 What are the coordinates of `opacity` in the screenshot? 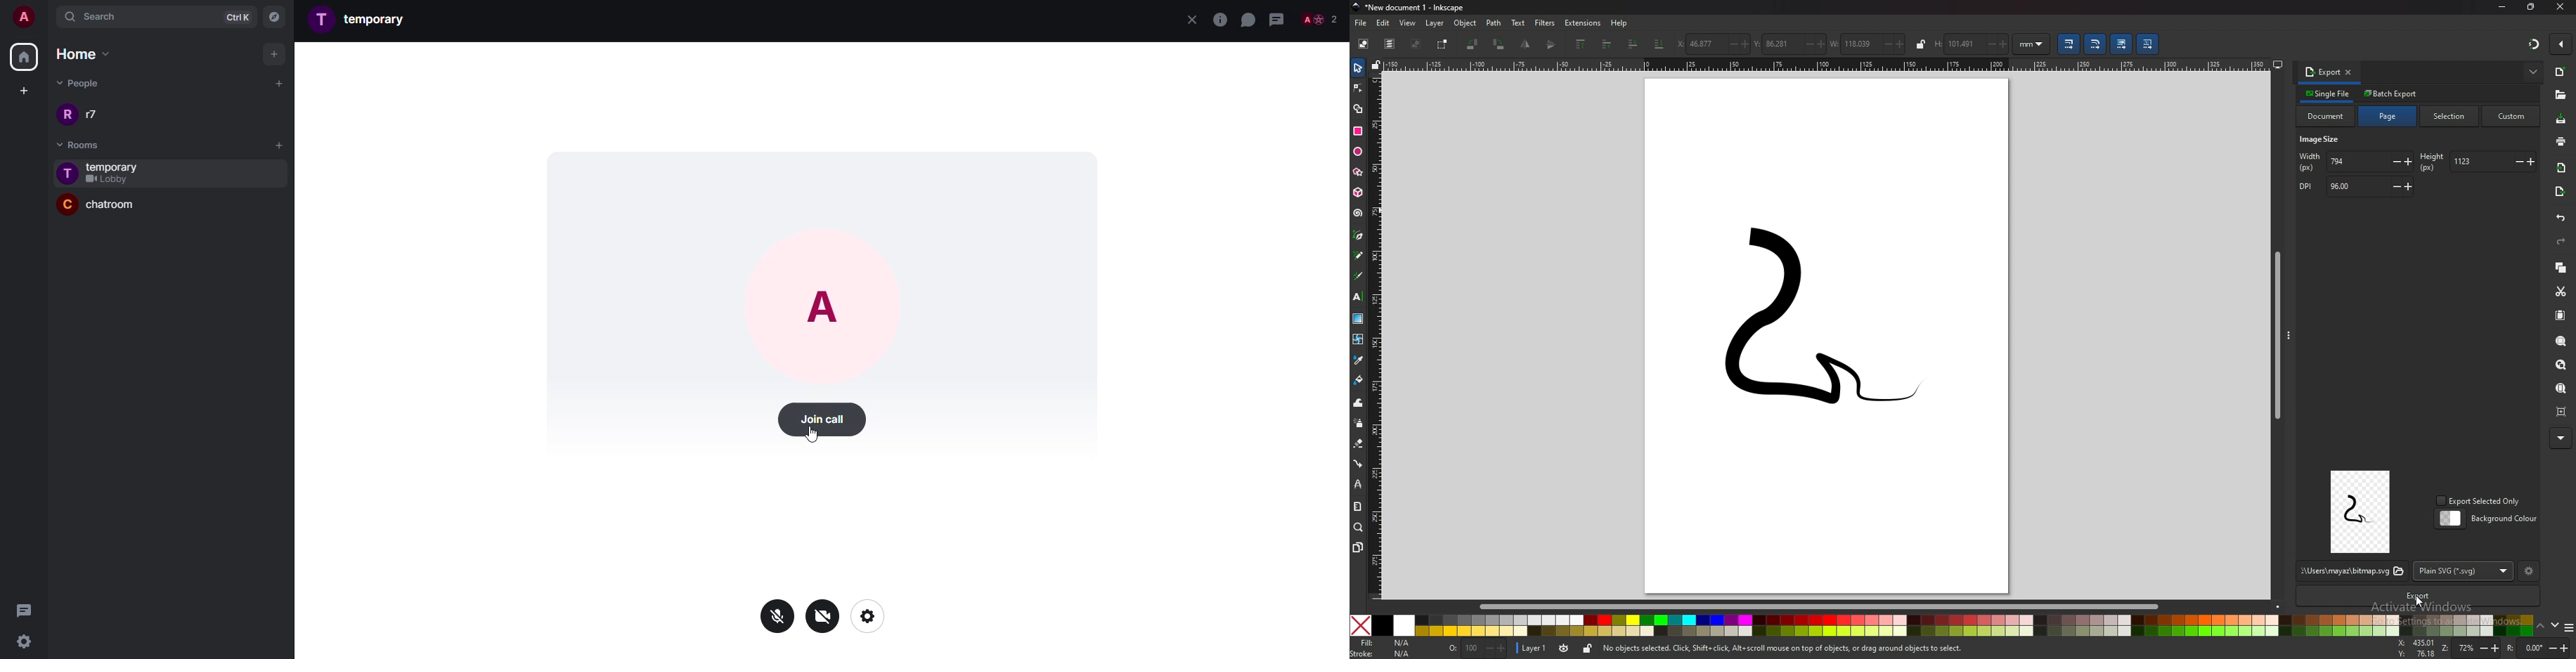 It's located at (1477, 648).